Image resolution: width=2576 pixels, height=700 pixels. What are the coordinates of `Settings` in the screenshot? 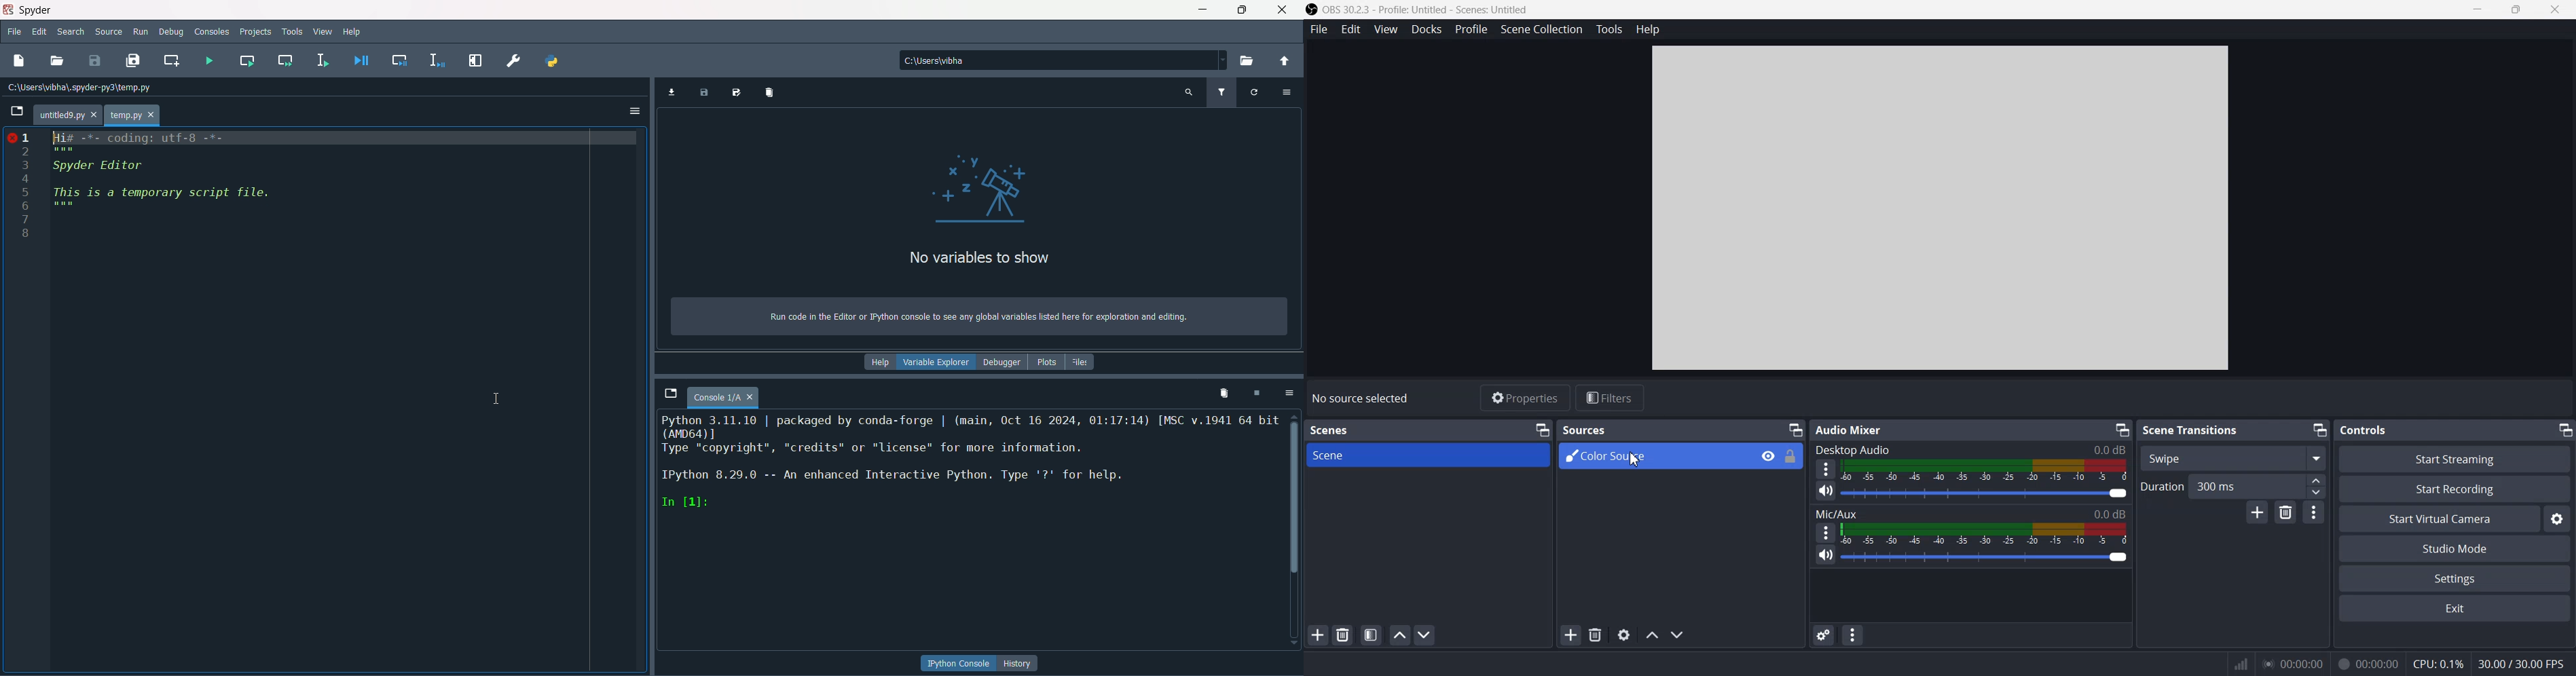 It's located at (2560, 518).